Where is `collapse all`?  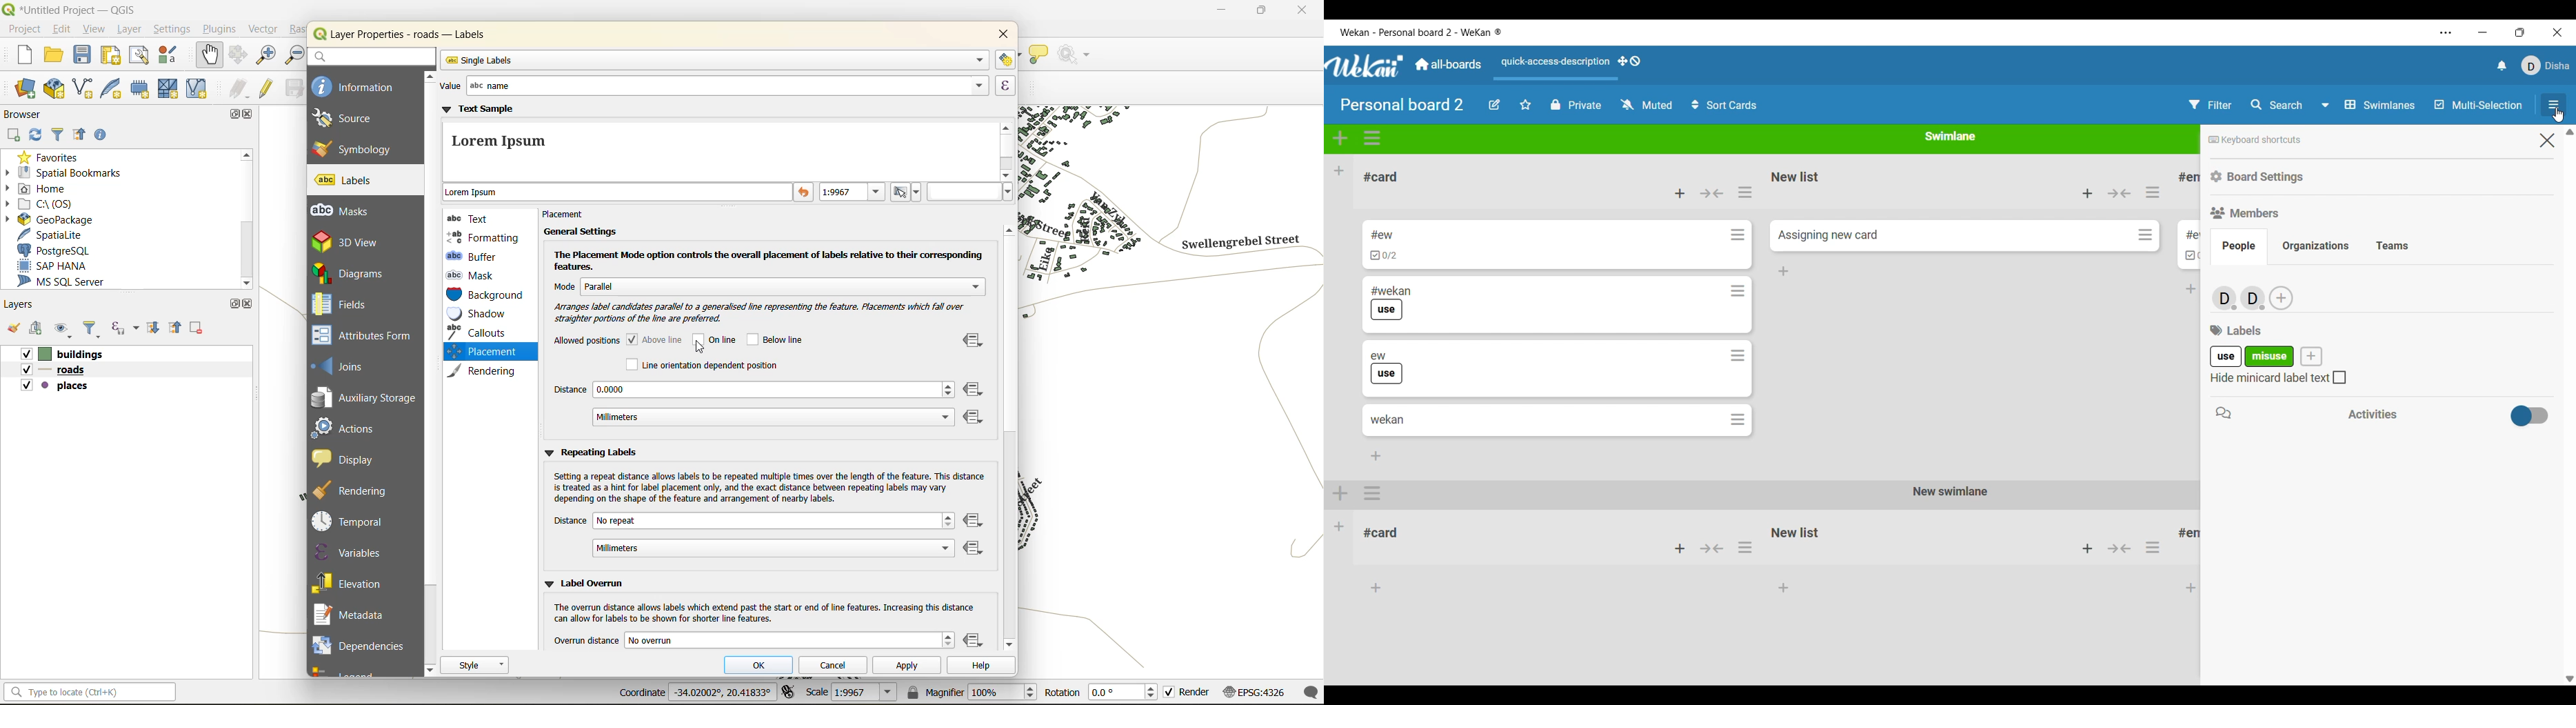
collapse all is located at coordinates (177, 330).